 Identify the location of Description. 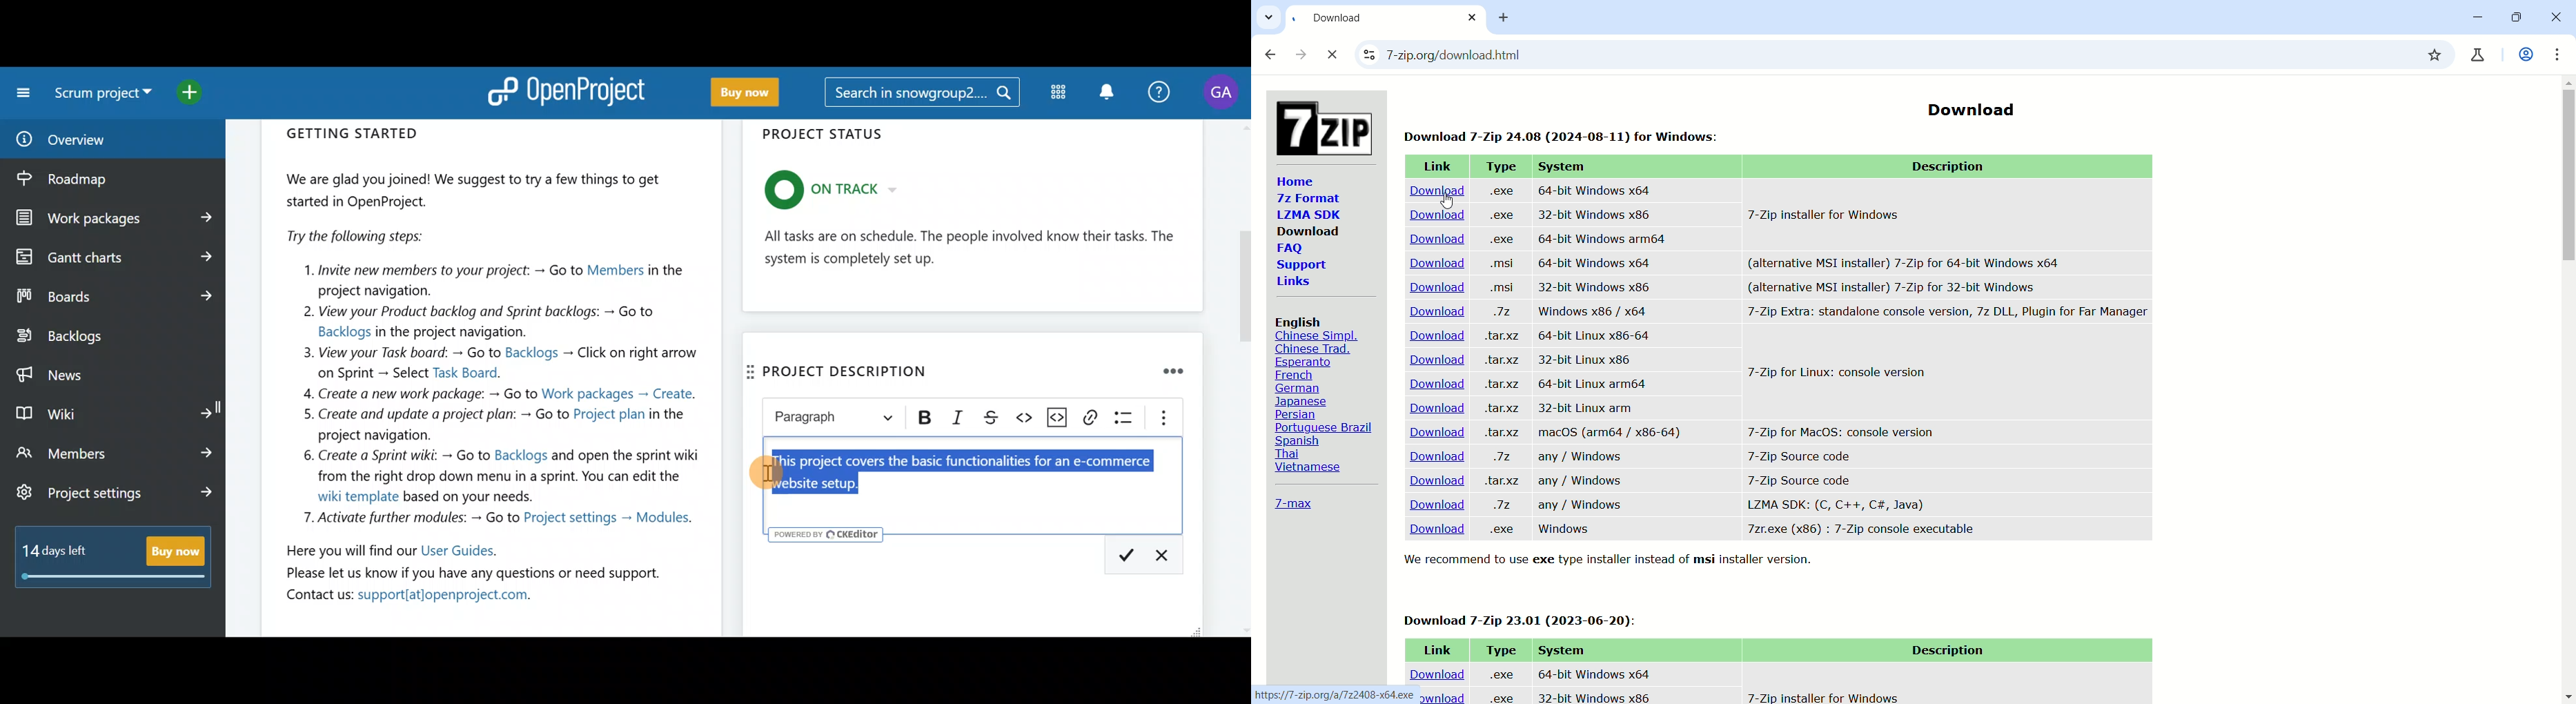
(1944, 651).